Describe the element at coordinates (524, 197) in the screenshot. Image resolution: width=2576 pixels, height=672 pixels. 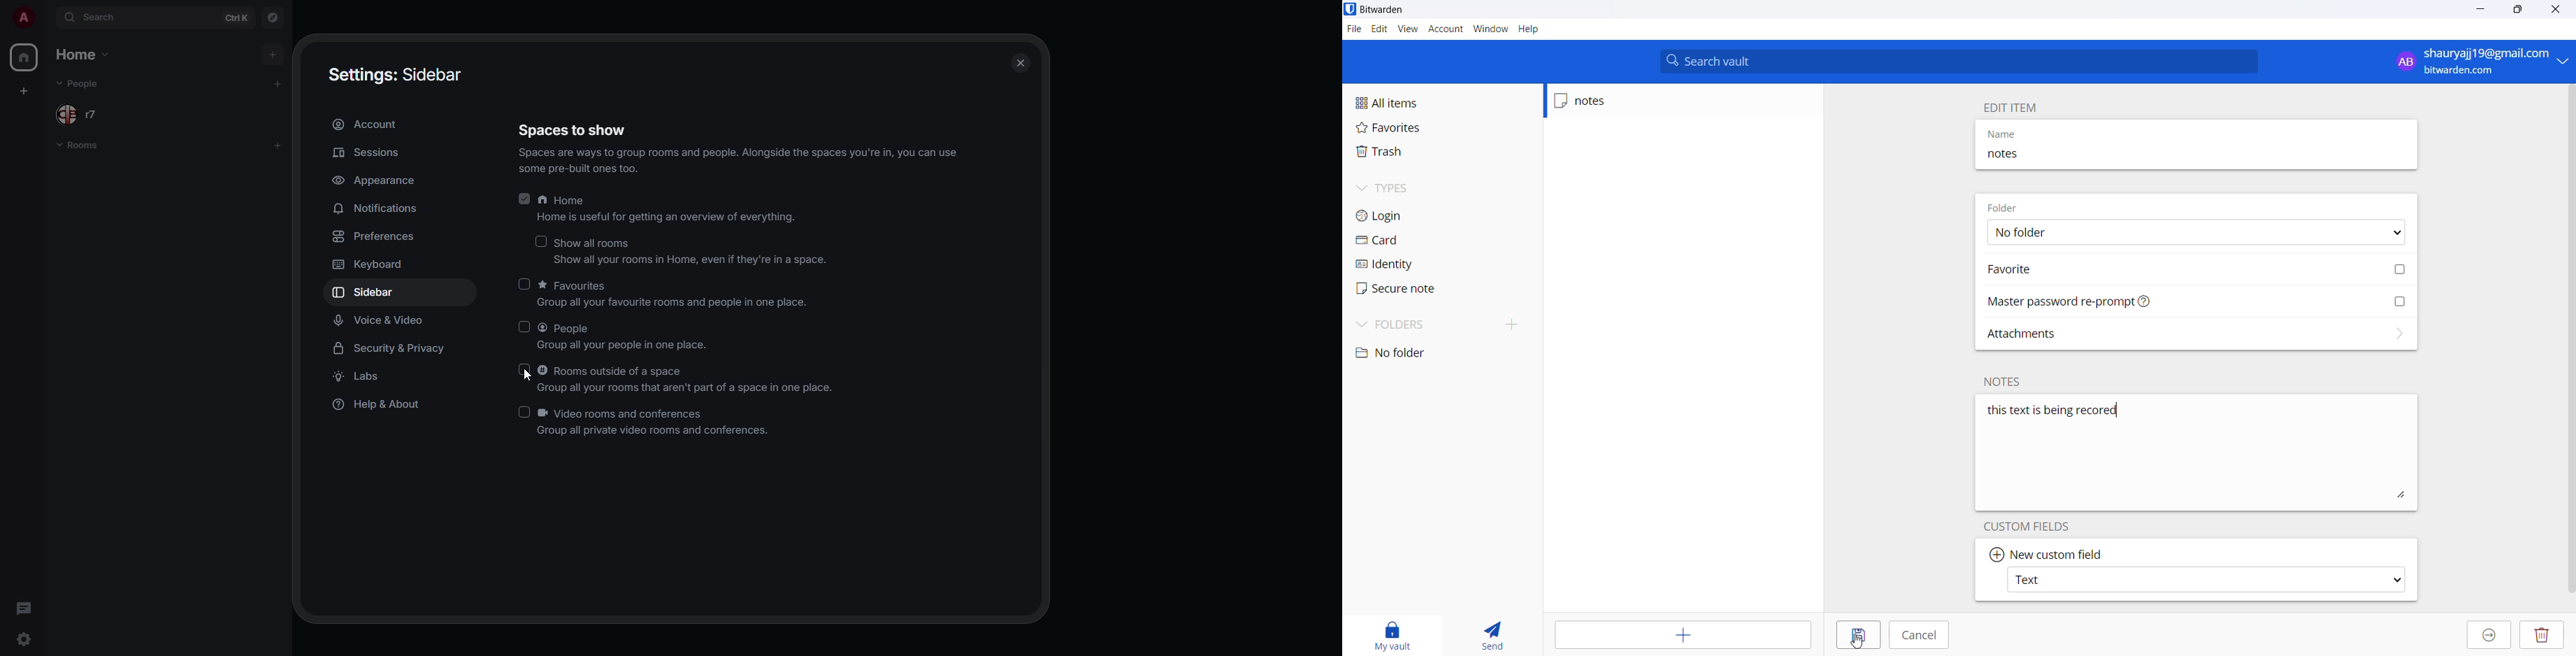
I see `enabled` at that location.